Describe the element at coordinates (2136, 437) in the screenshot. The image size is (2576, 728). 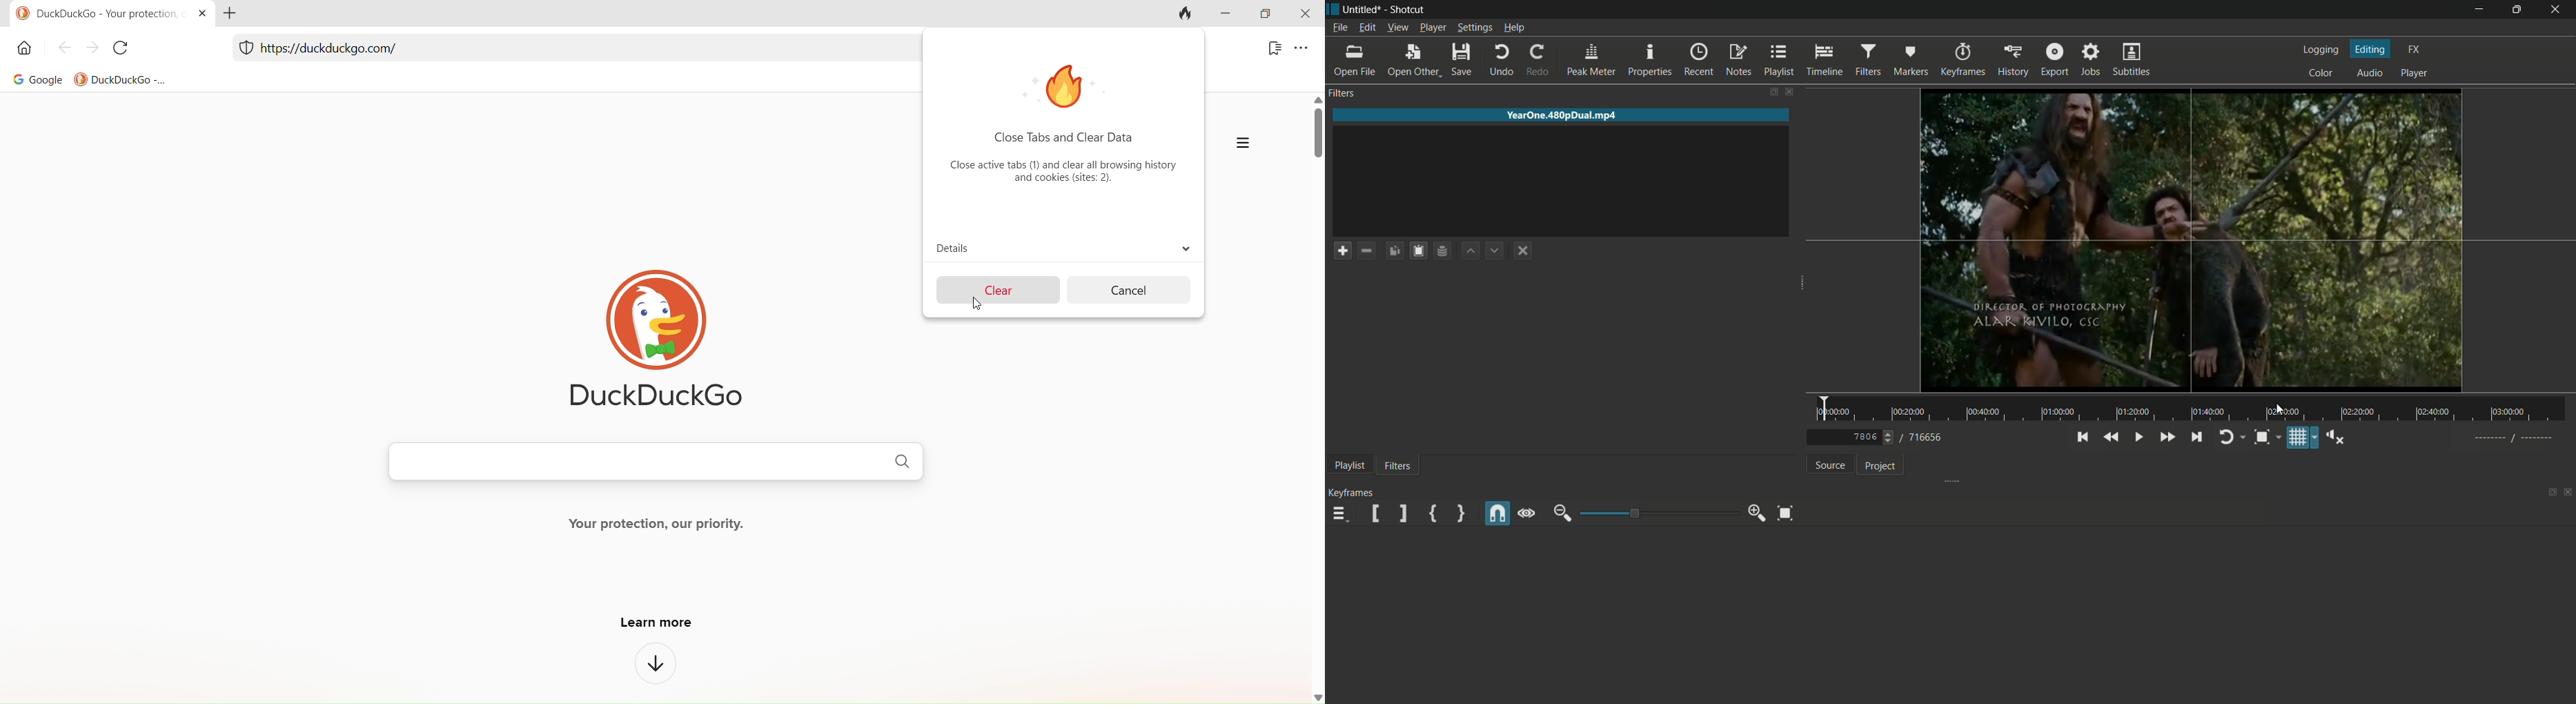
I see `toggle play or pause` at that location.